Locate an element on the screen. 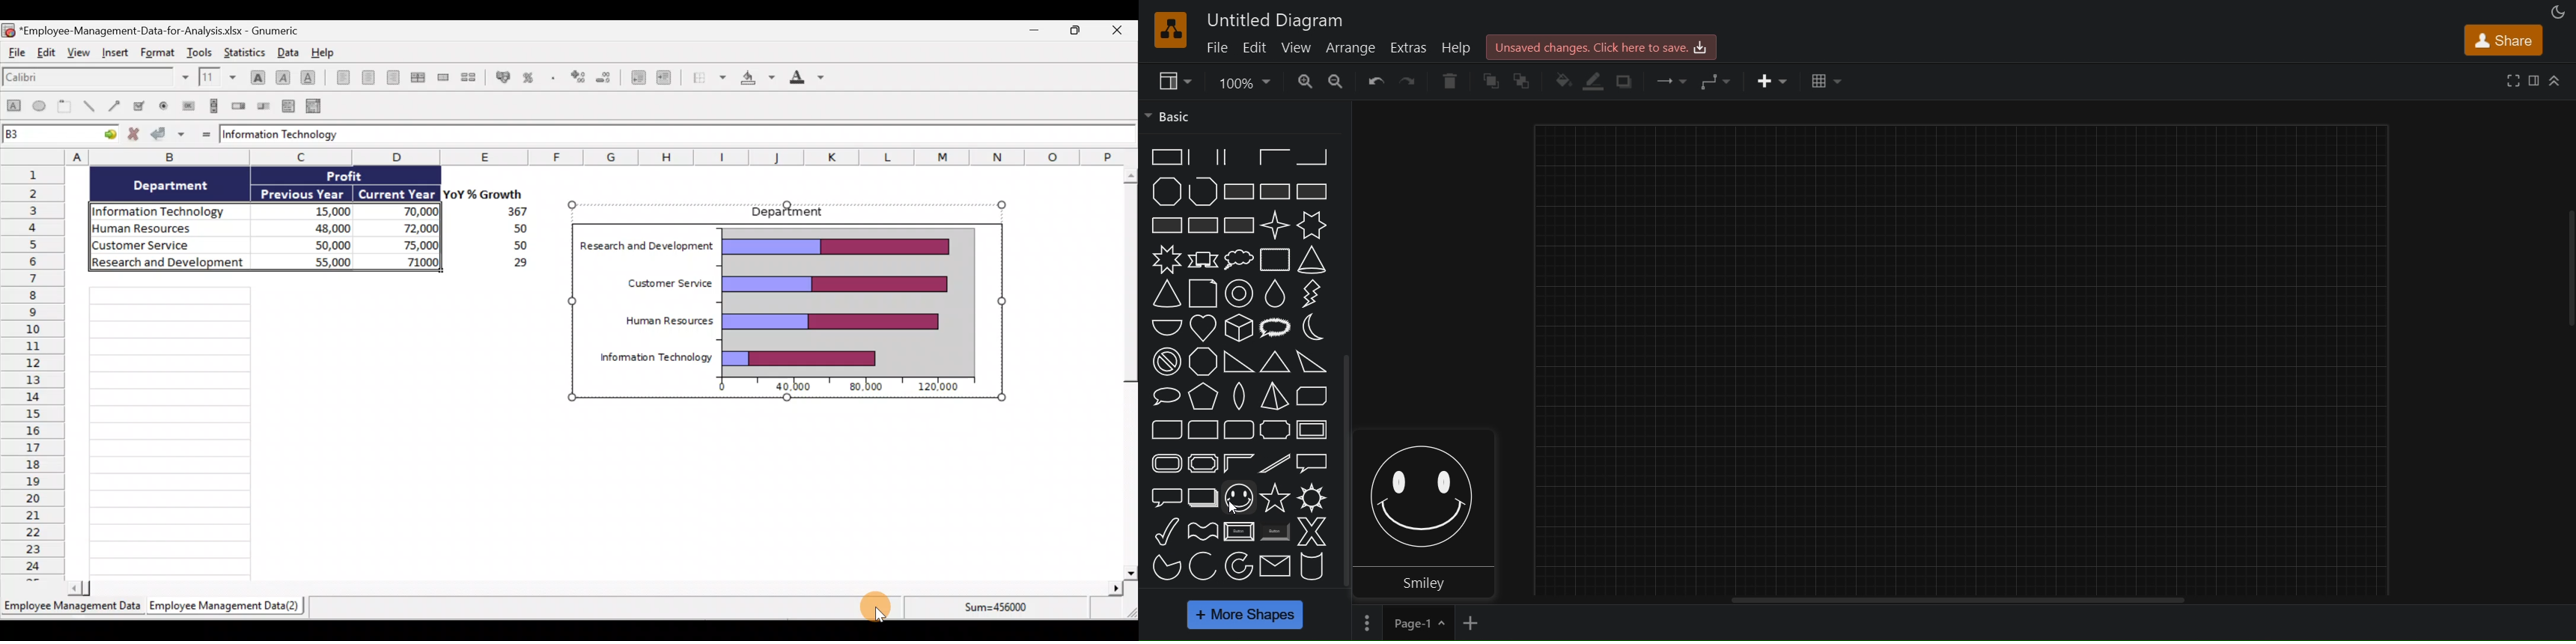 This screenshot has width=2576, height=644. drop  is located at coordinates (1278, 295).